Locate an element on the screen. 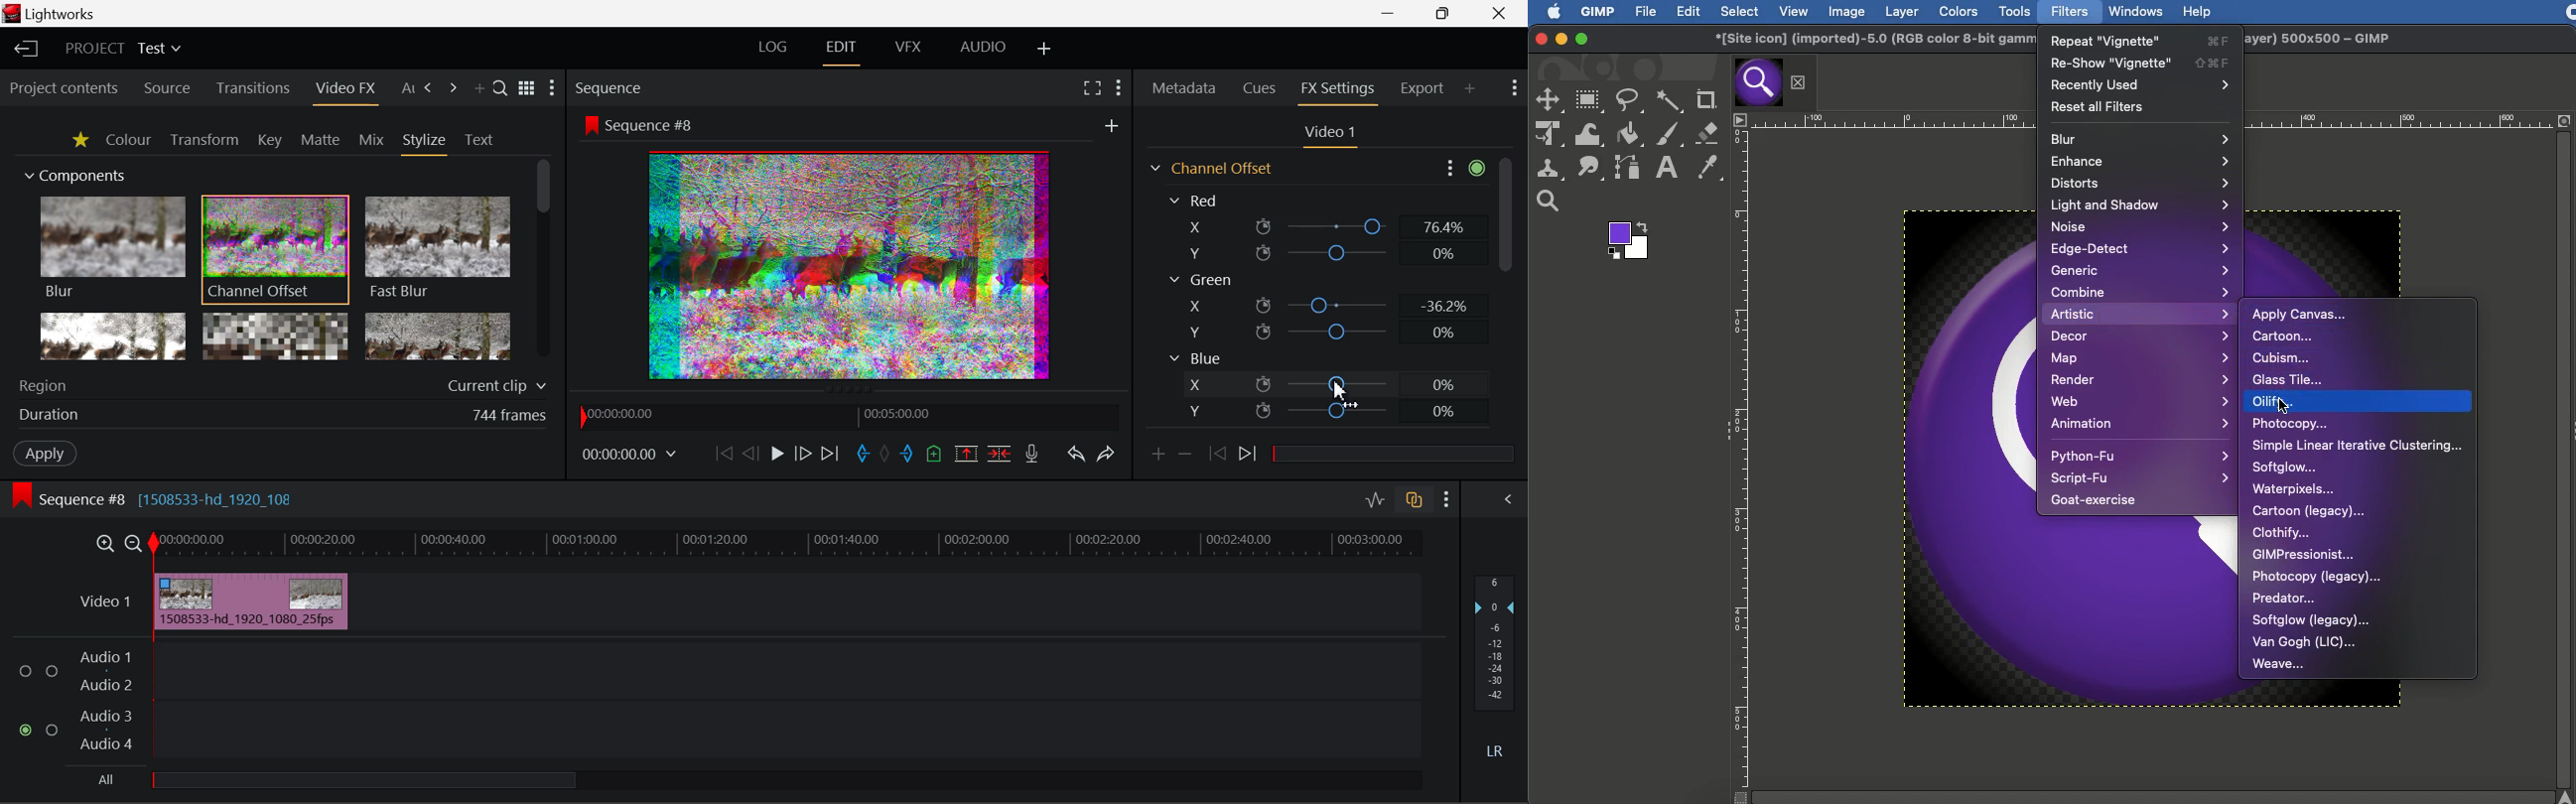 The width and height of the screenshot is (2576, 812). Red Y is located at coordinates (1320, 253).